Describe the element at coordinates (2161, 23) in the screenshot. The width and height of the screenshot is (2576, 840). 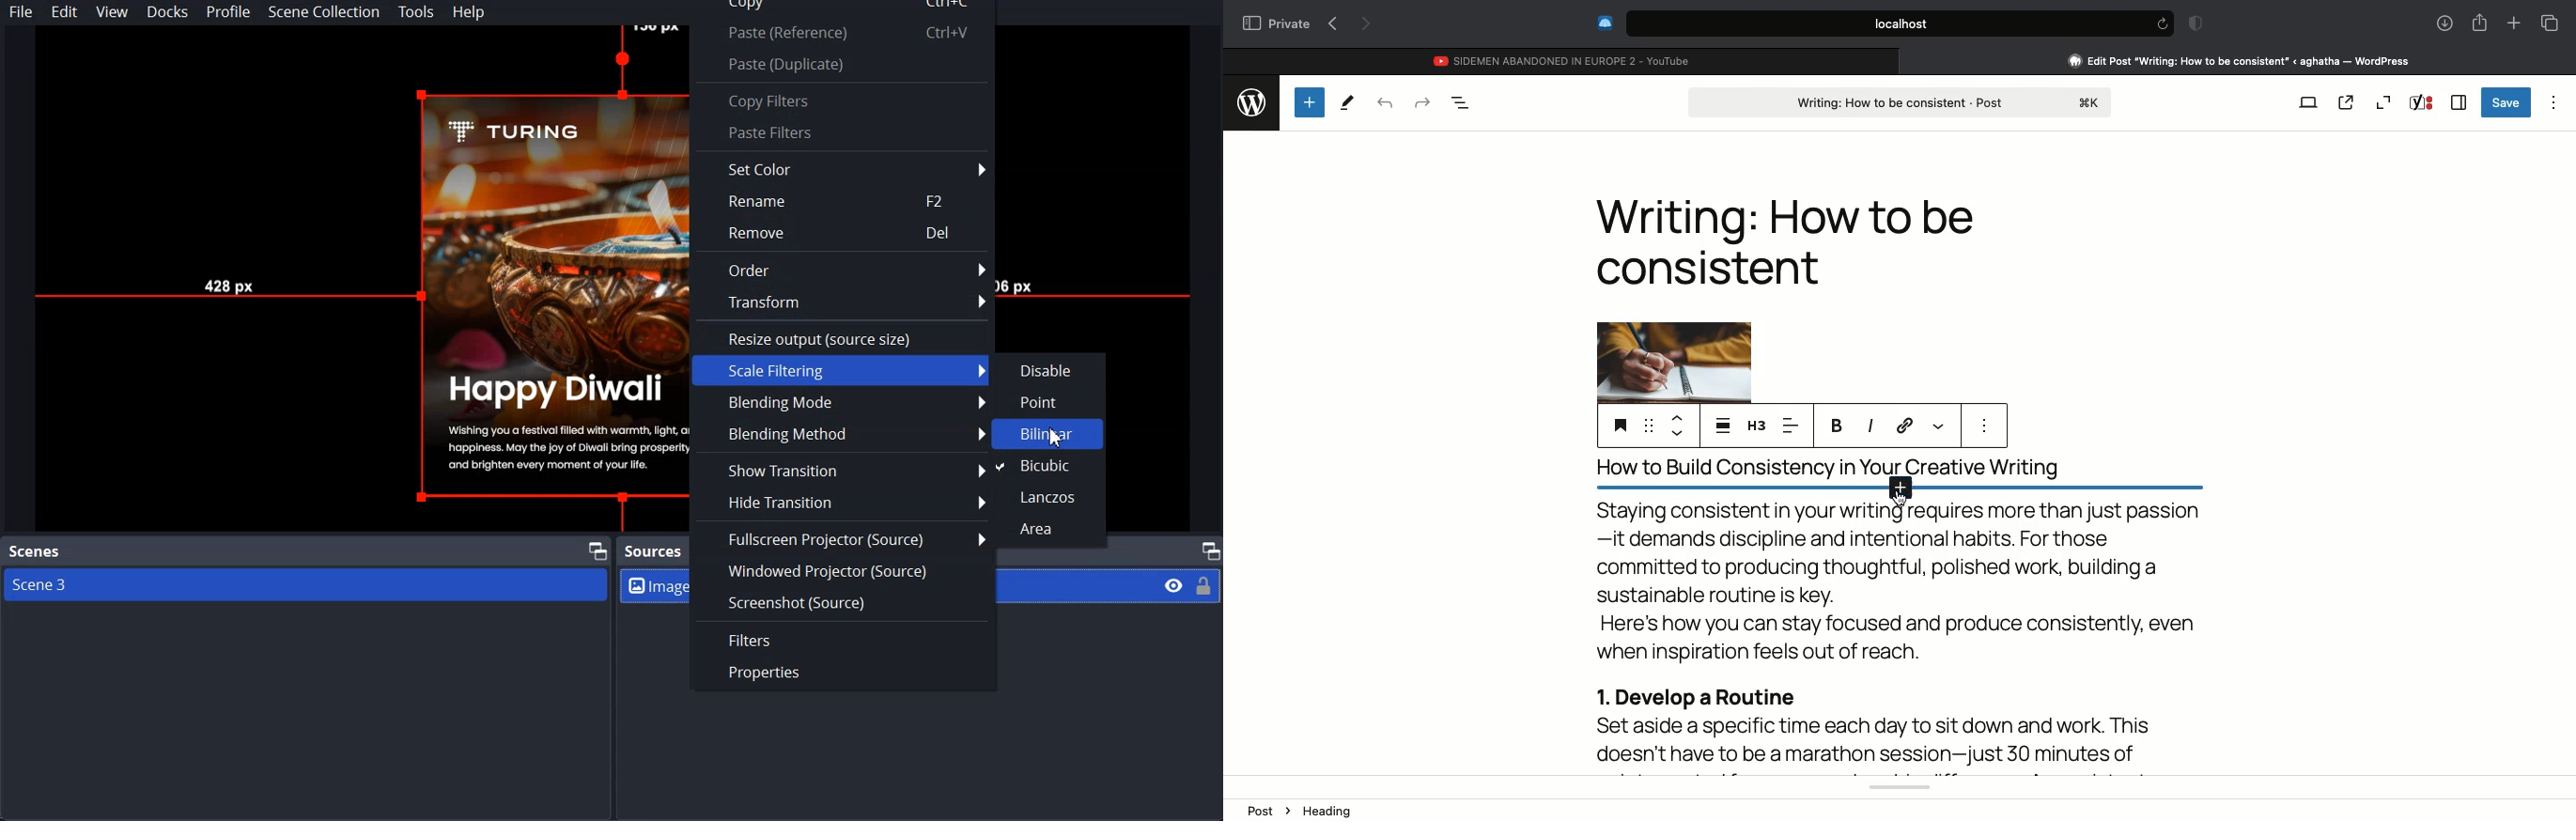
I see `refresh` at that location.